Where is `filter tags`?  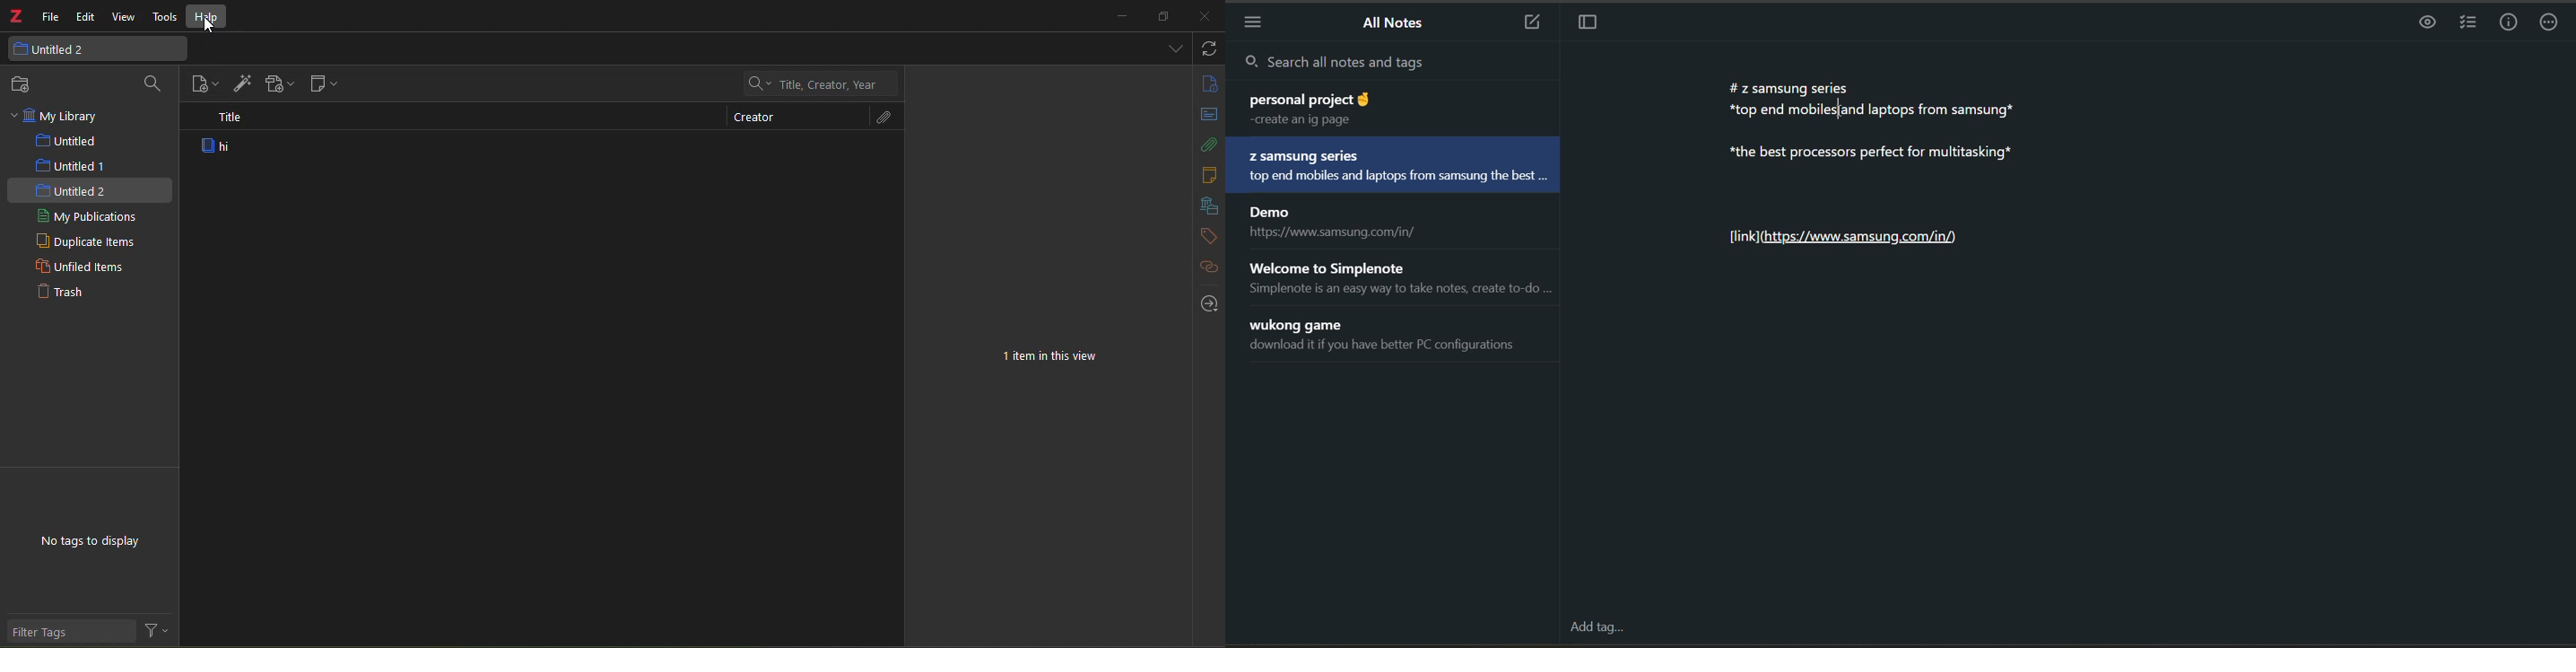 filter tags is located at coordinates (71, 631).